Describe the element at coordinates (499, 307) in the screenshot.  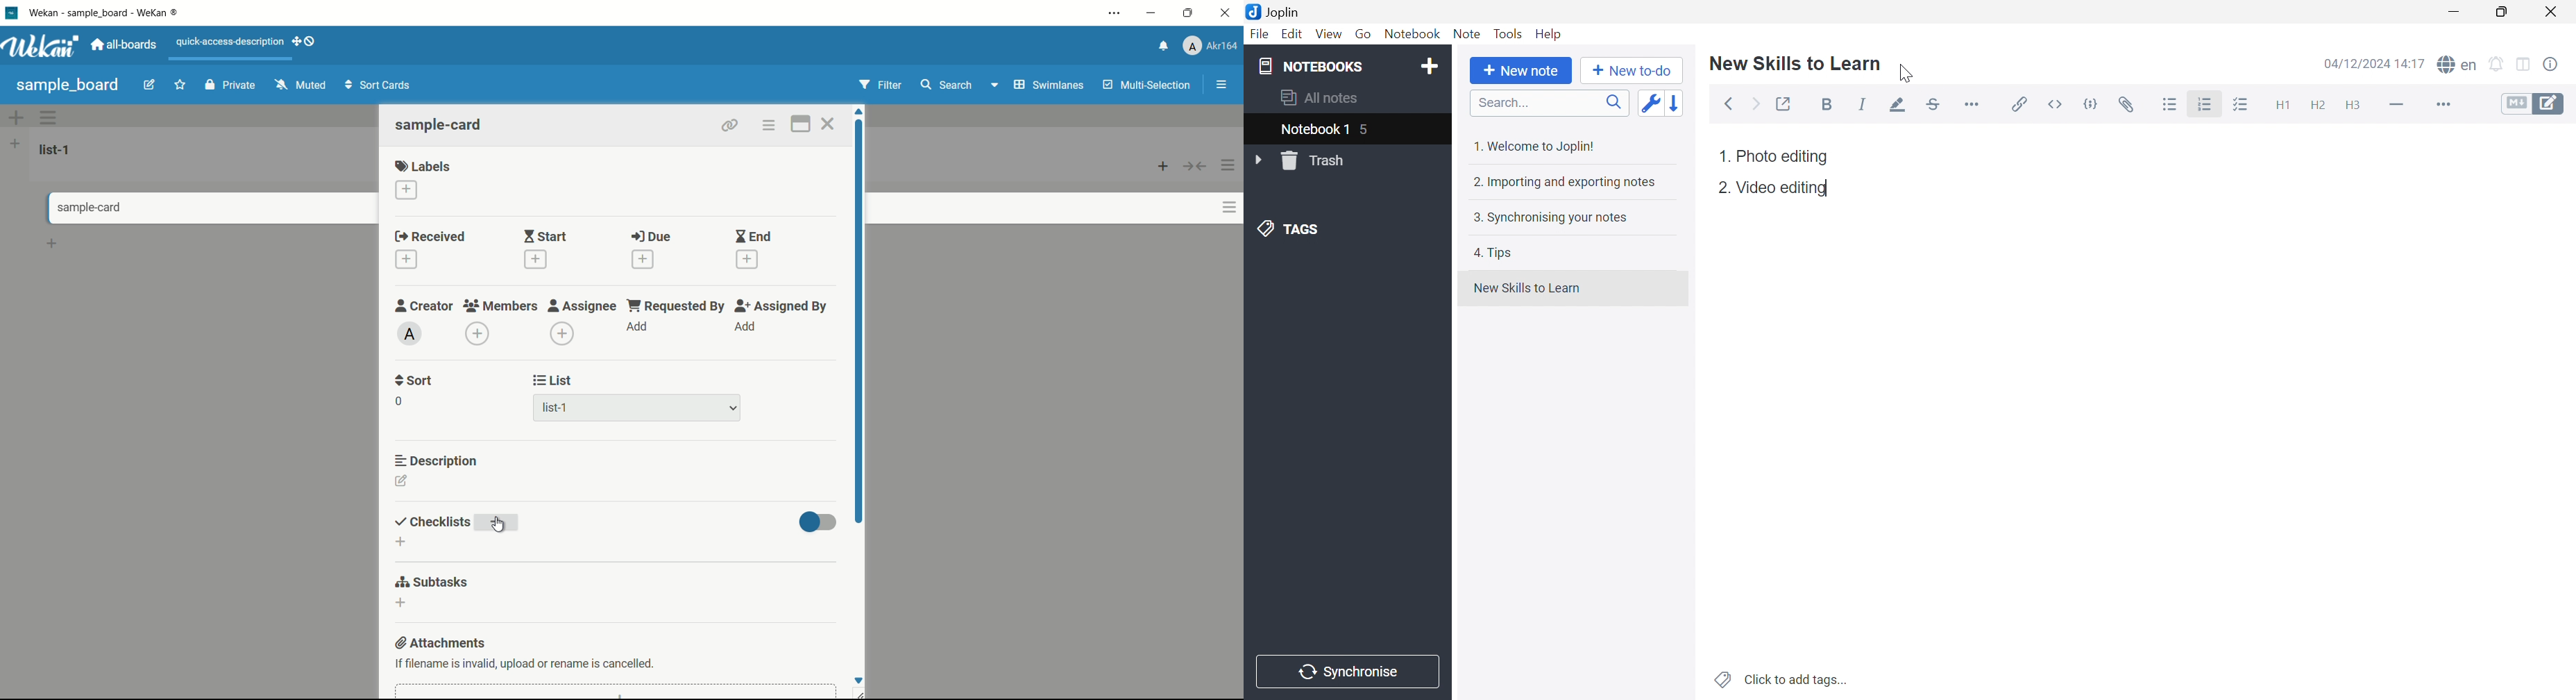
I see `members` at that location.